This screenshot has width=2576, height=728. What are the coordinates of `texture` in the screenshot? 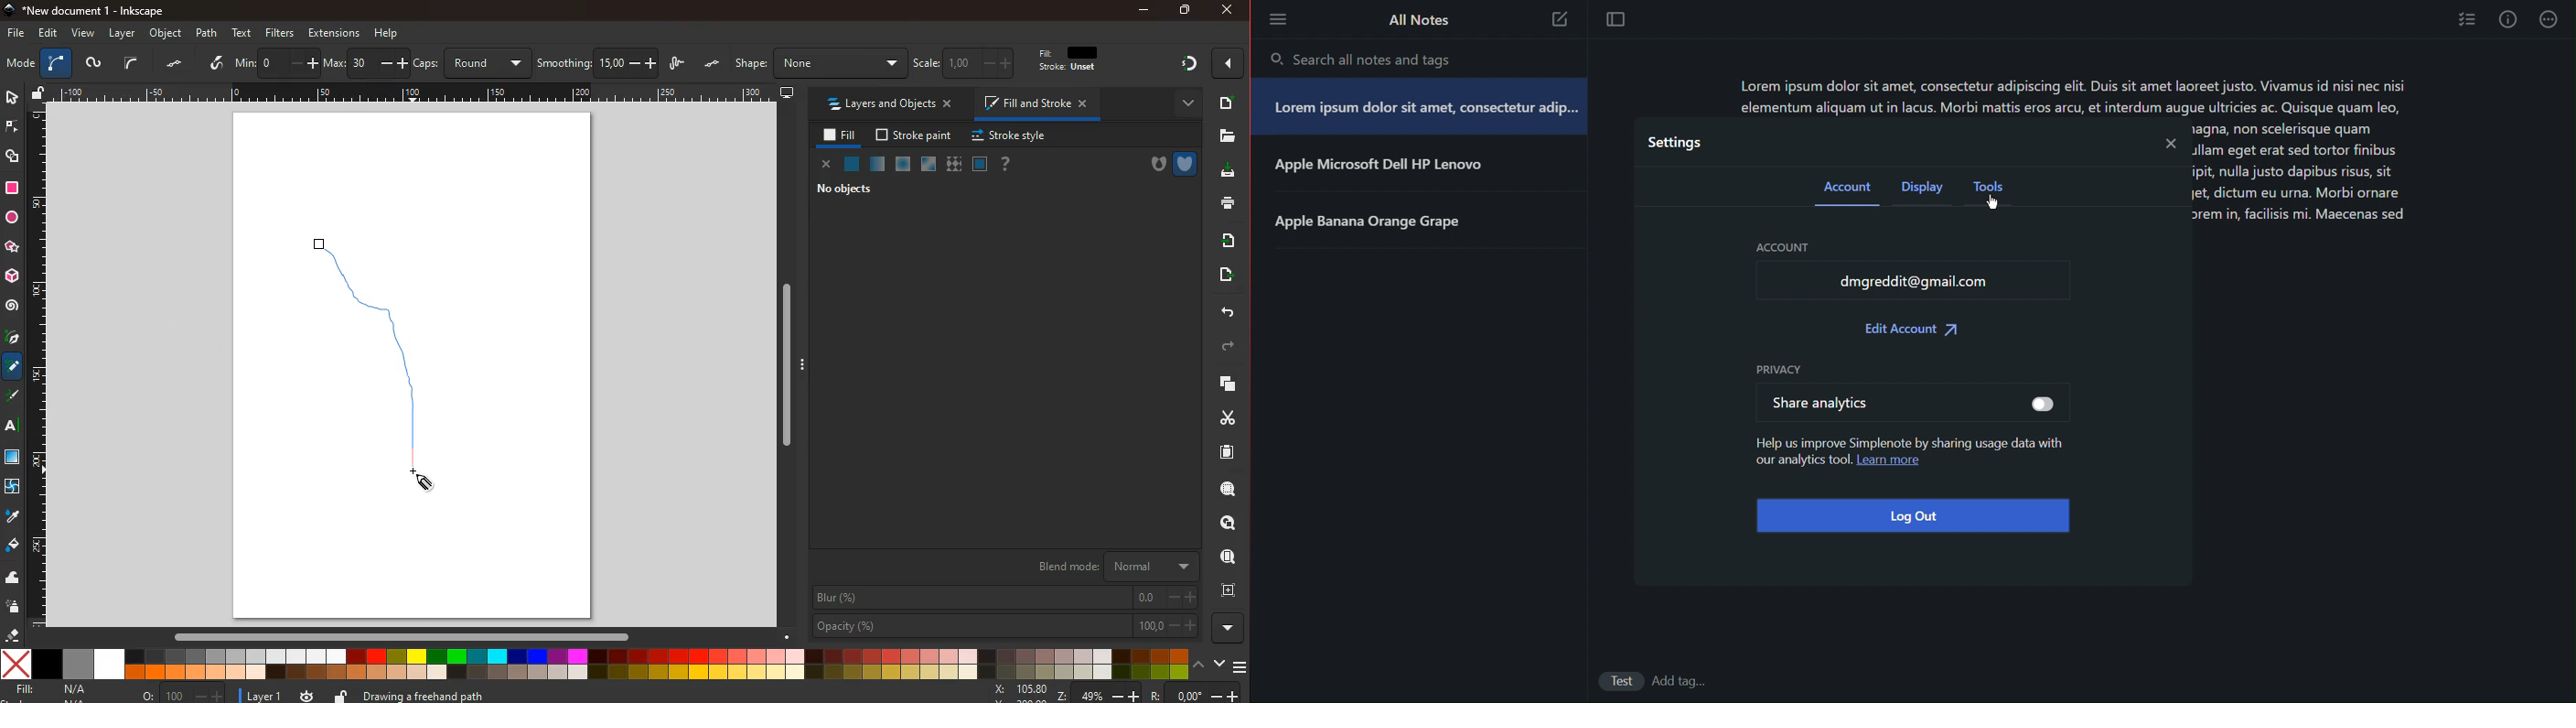 It's located at (13, 457).